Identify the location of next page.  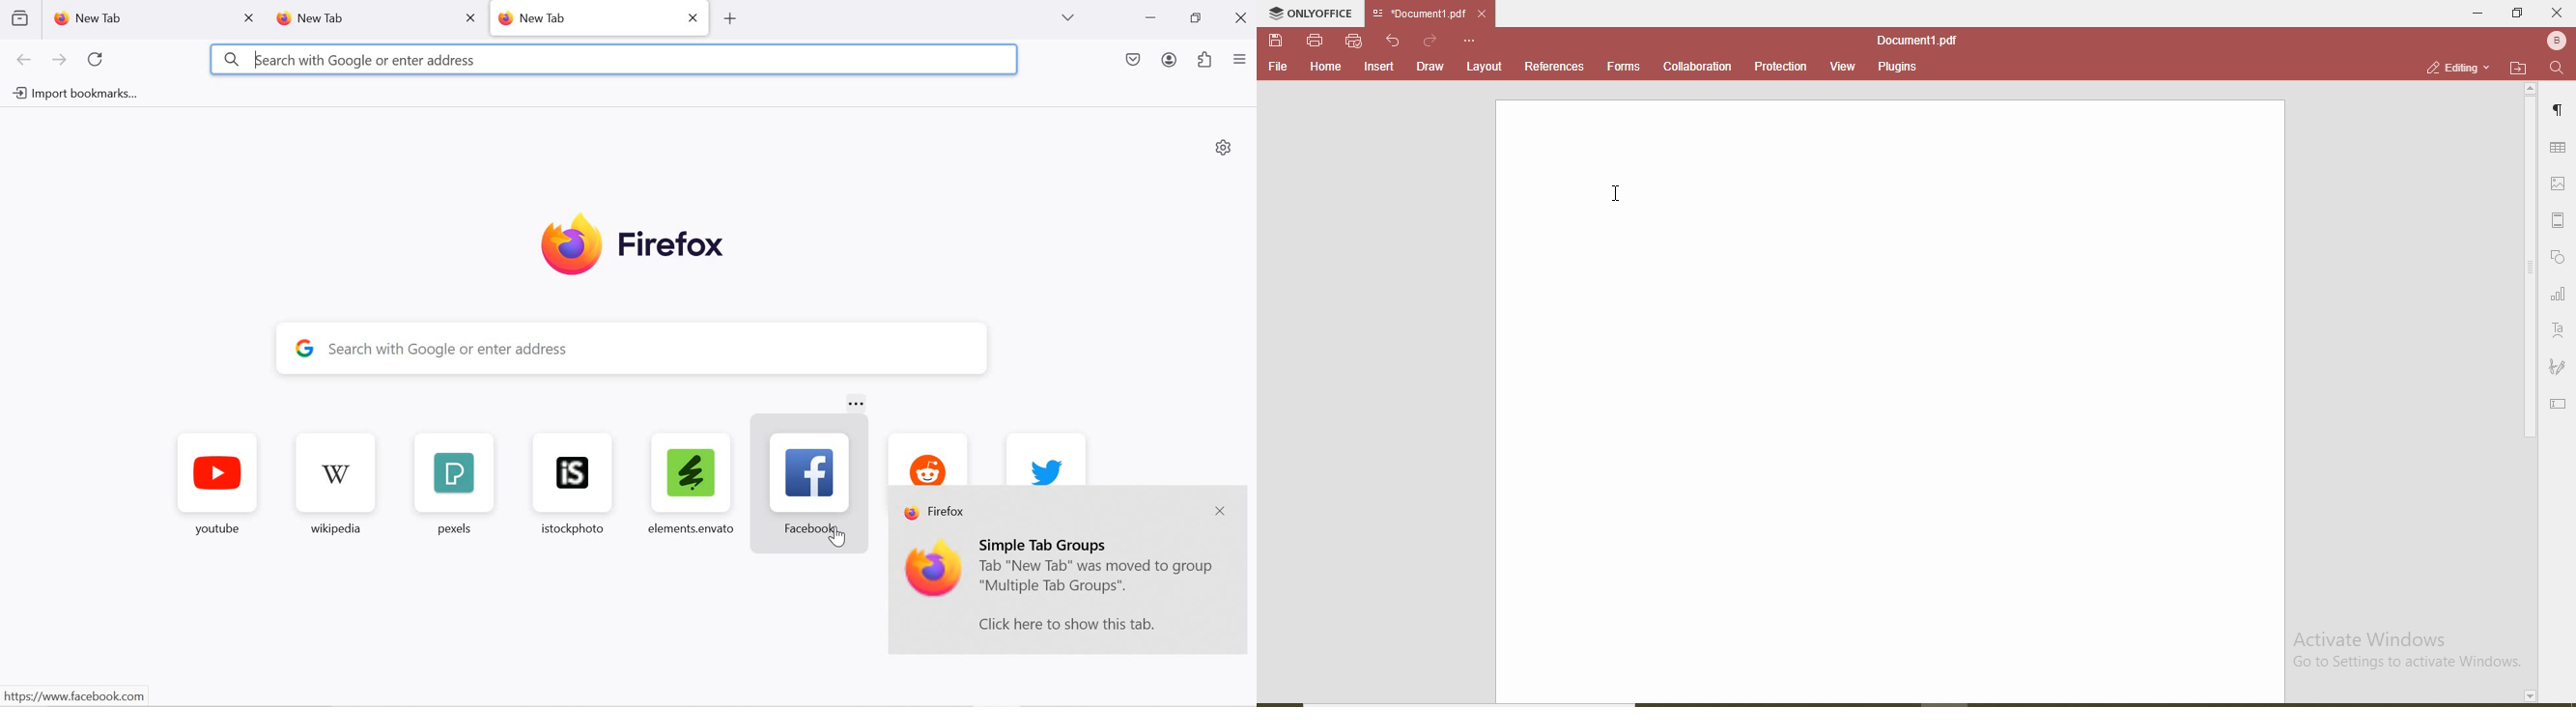
(59, 61).